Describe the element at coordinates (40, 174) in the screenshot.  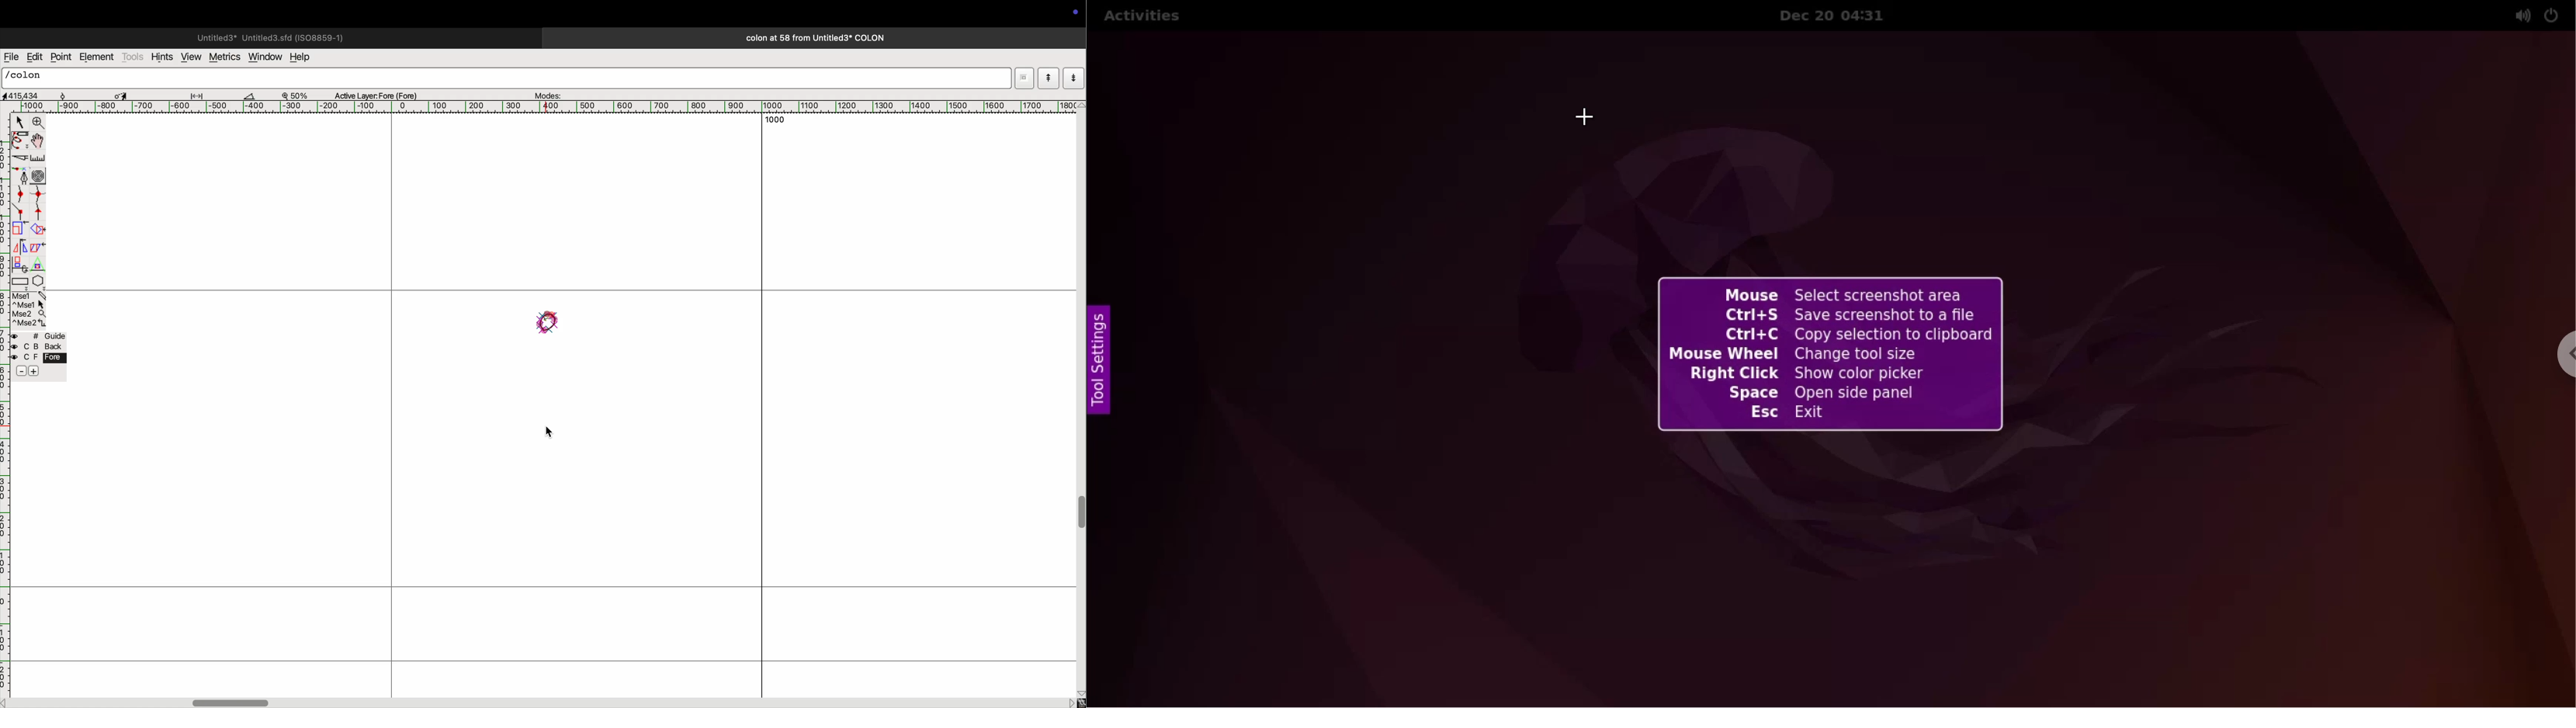
I see `circles` at that location.